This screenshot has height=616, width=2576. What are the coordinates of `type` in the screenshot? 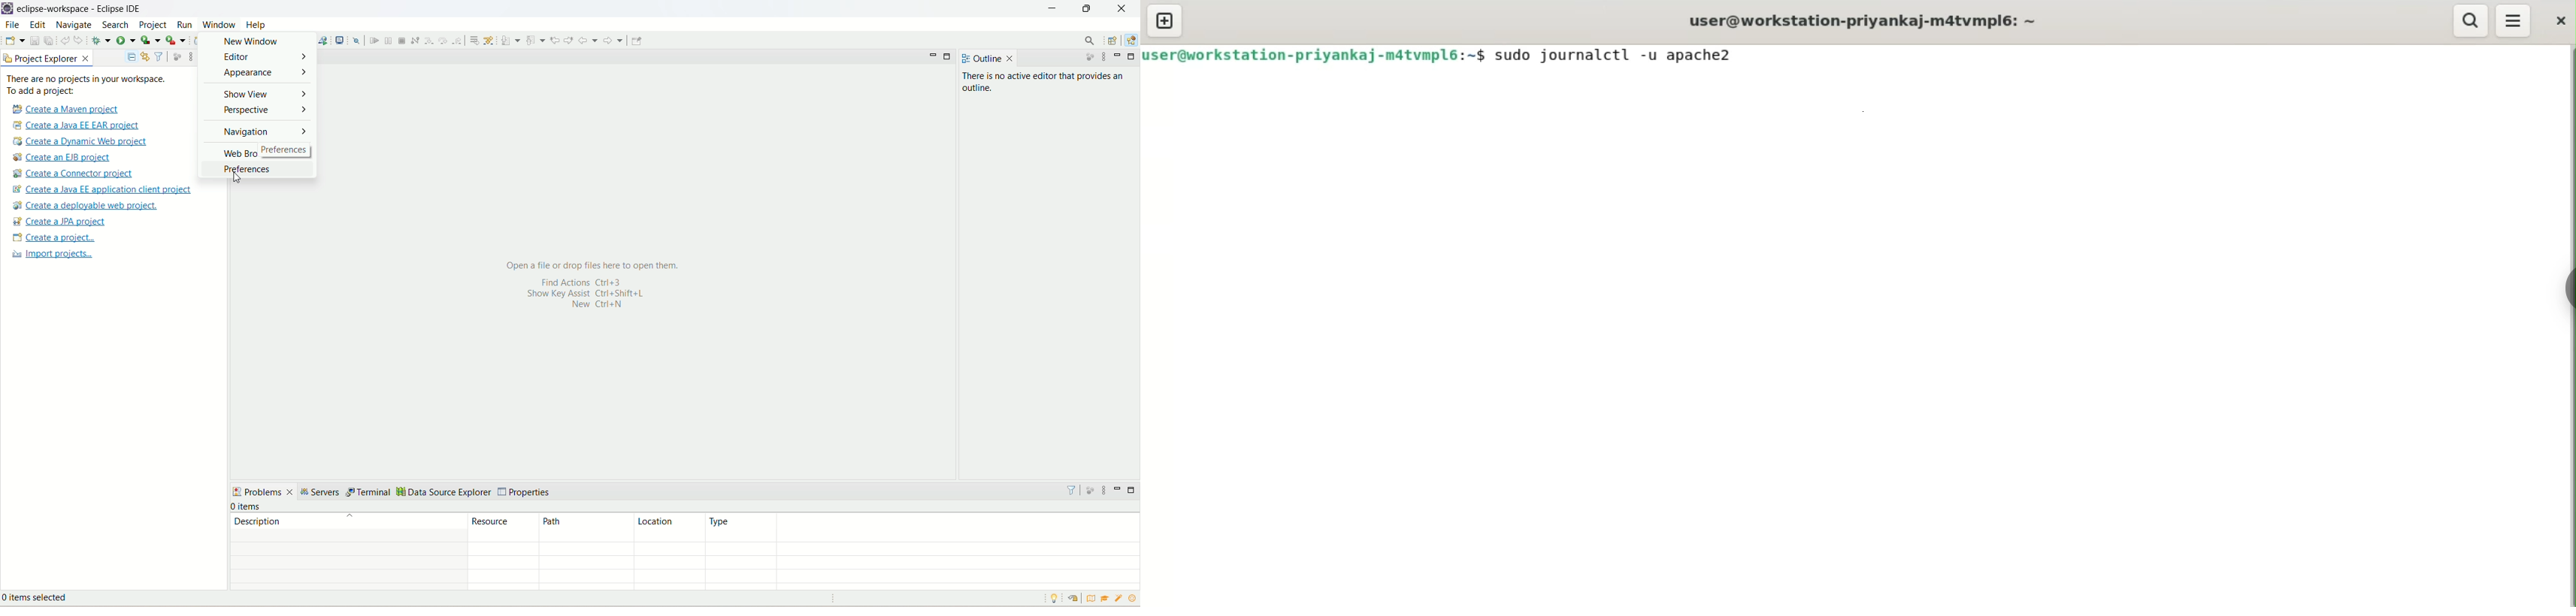 It's located at (922, 527).